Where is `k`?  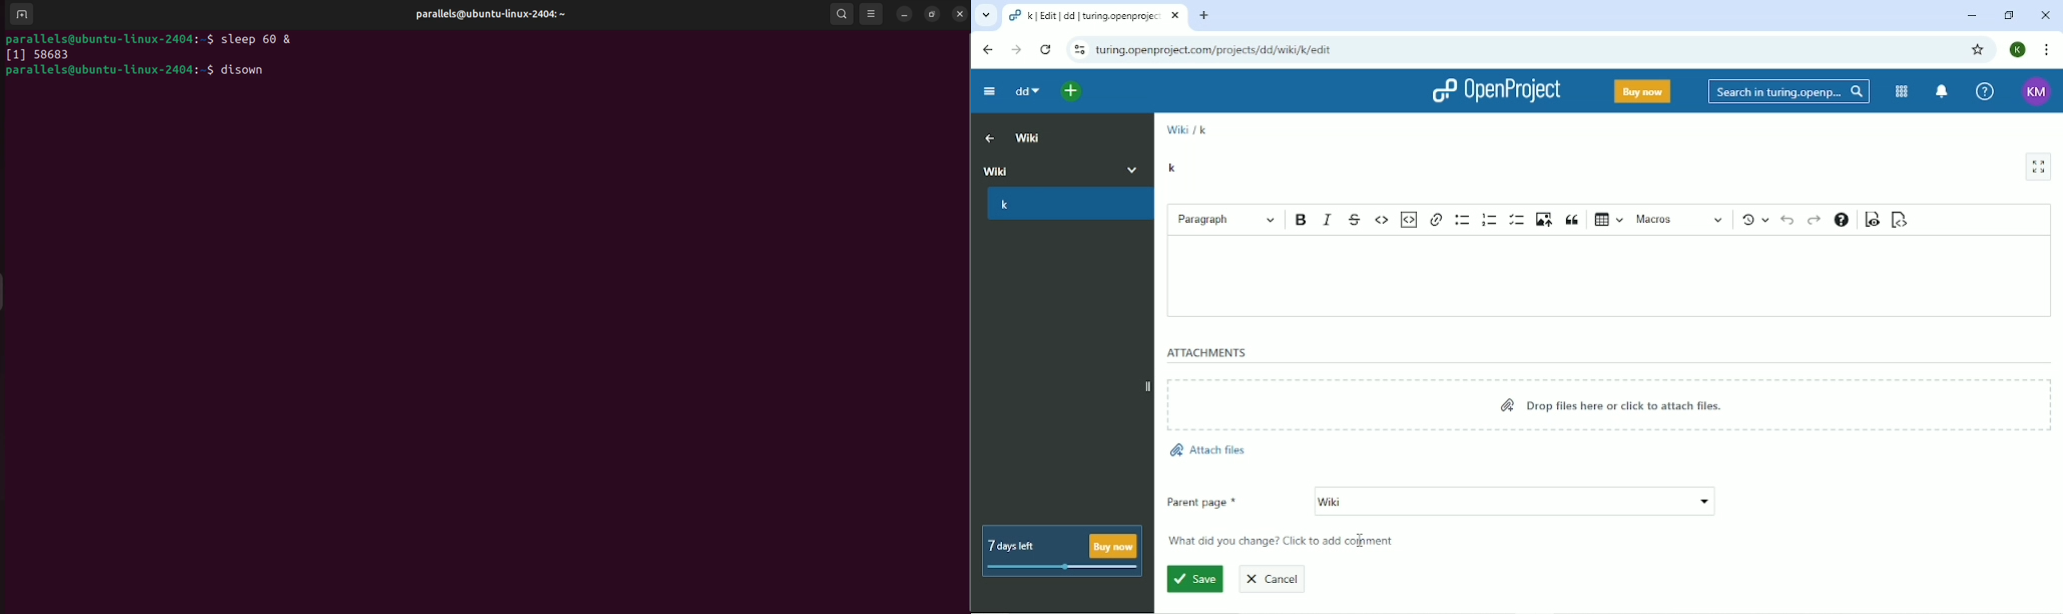
k is located at coordinates (1067, 207).